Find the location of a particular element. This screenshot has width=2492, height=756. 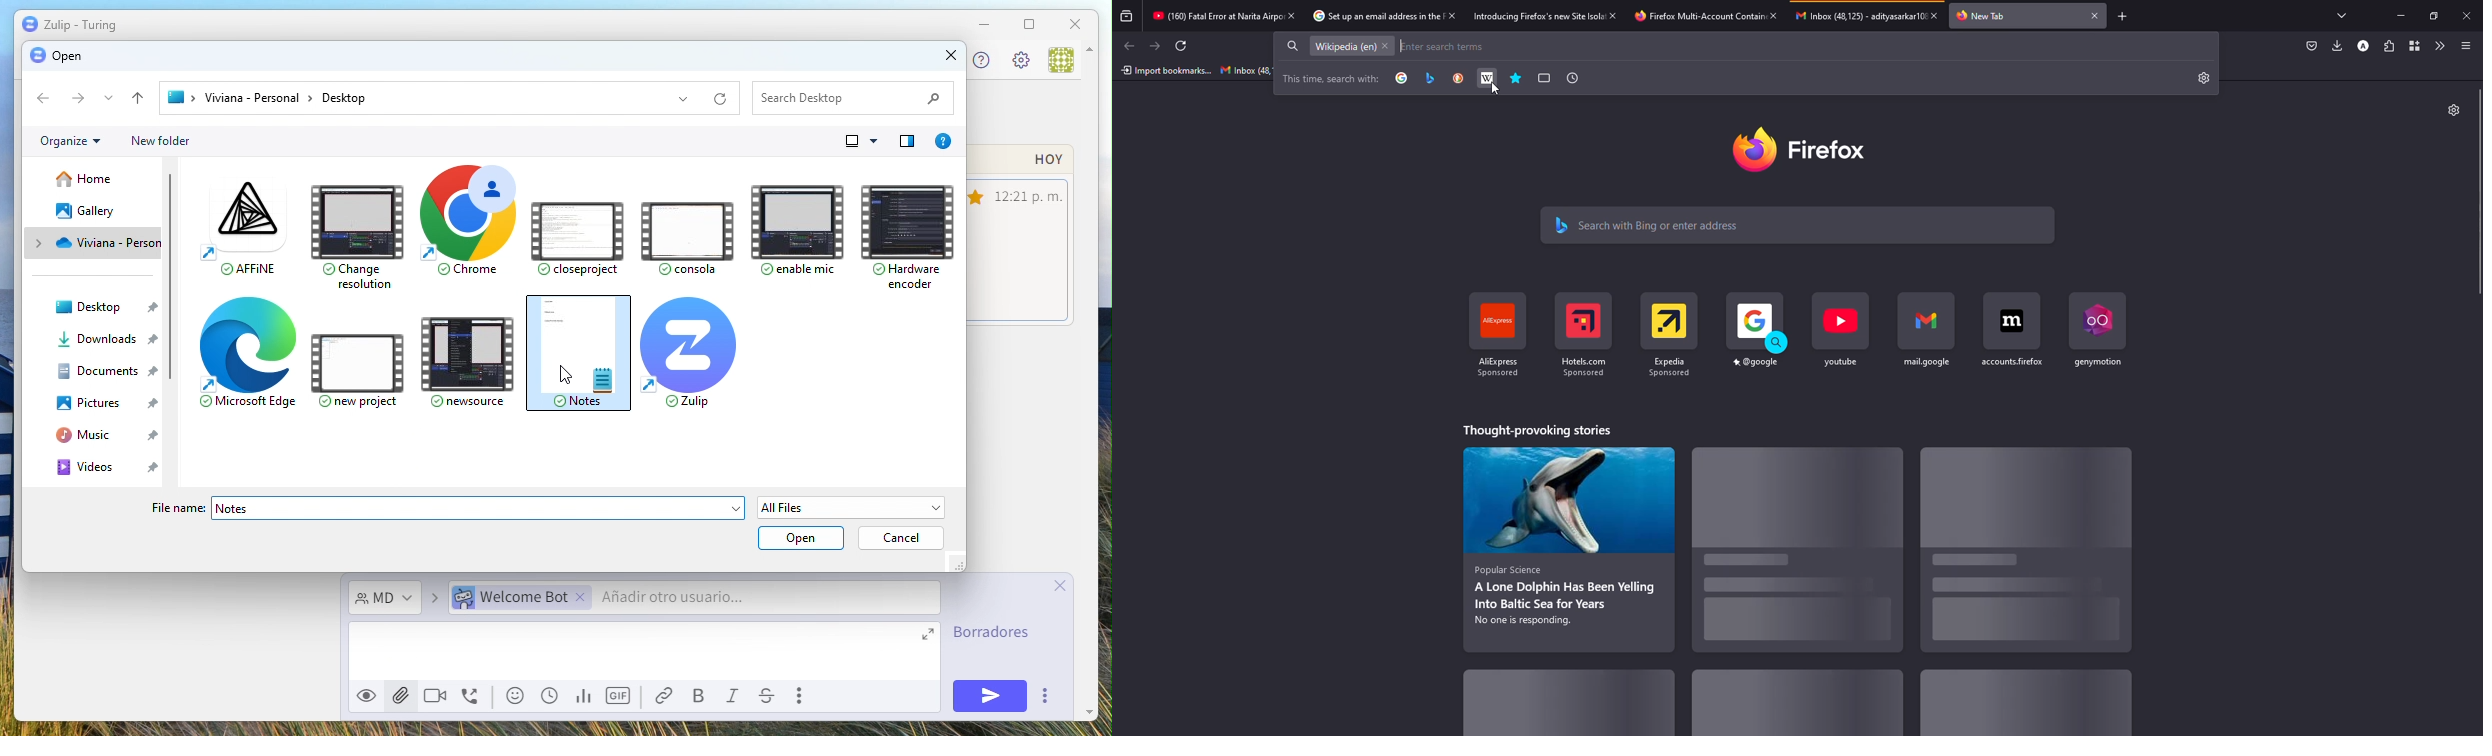

downloads is located at coordinates (2338, 45).